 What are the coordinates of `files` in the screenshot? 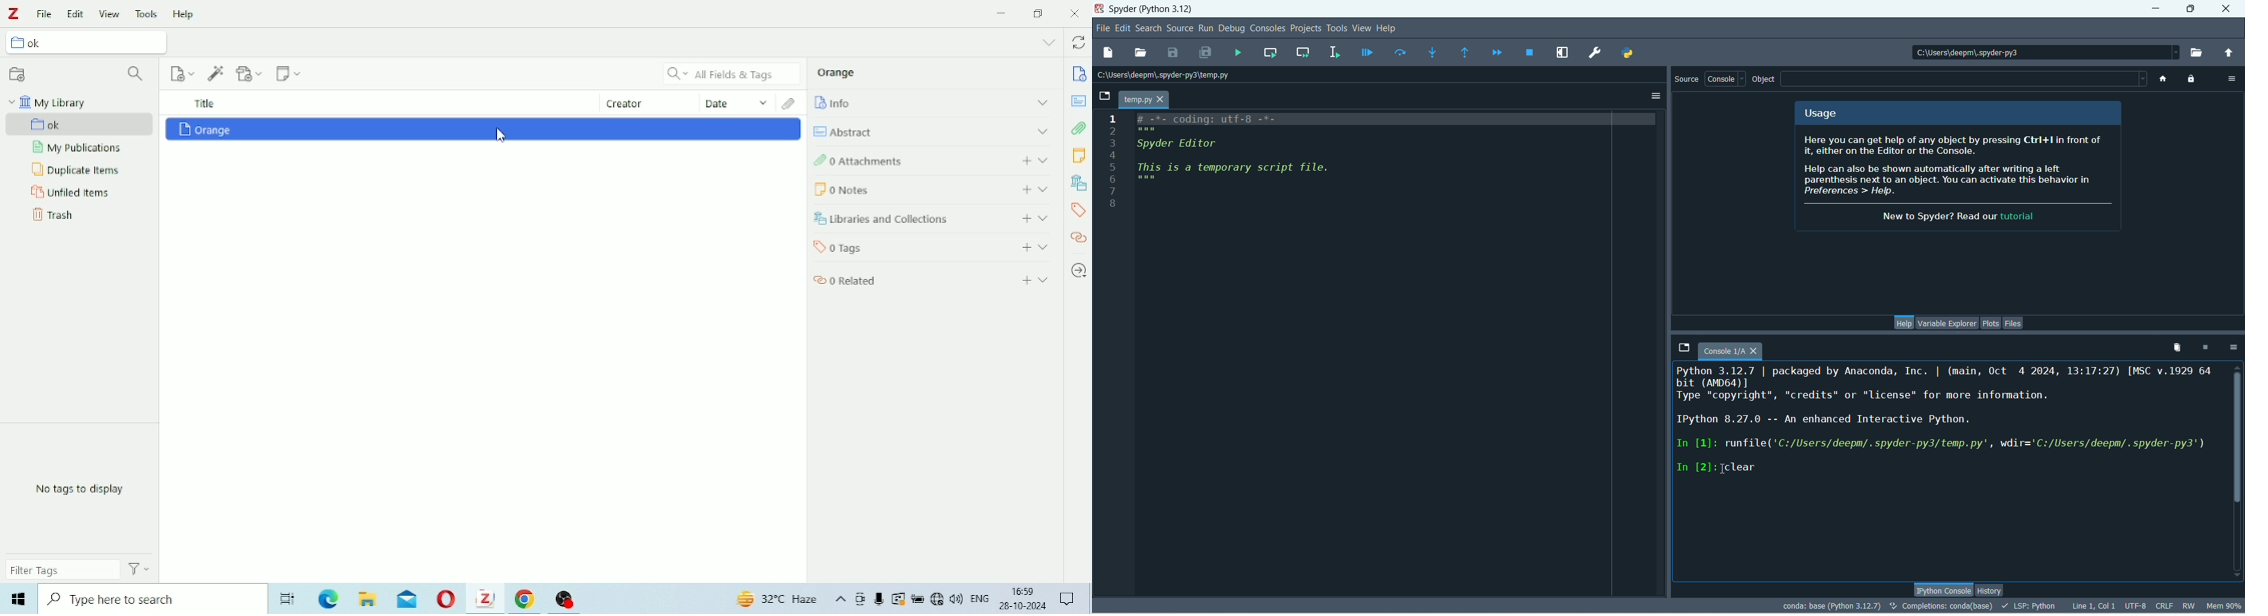 It's located at (2014, 323).